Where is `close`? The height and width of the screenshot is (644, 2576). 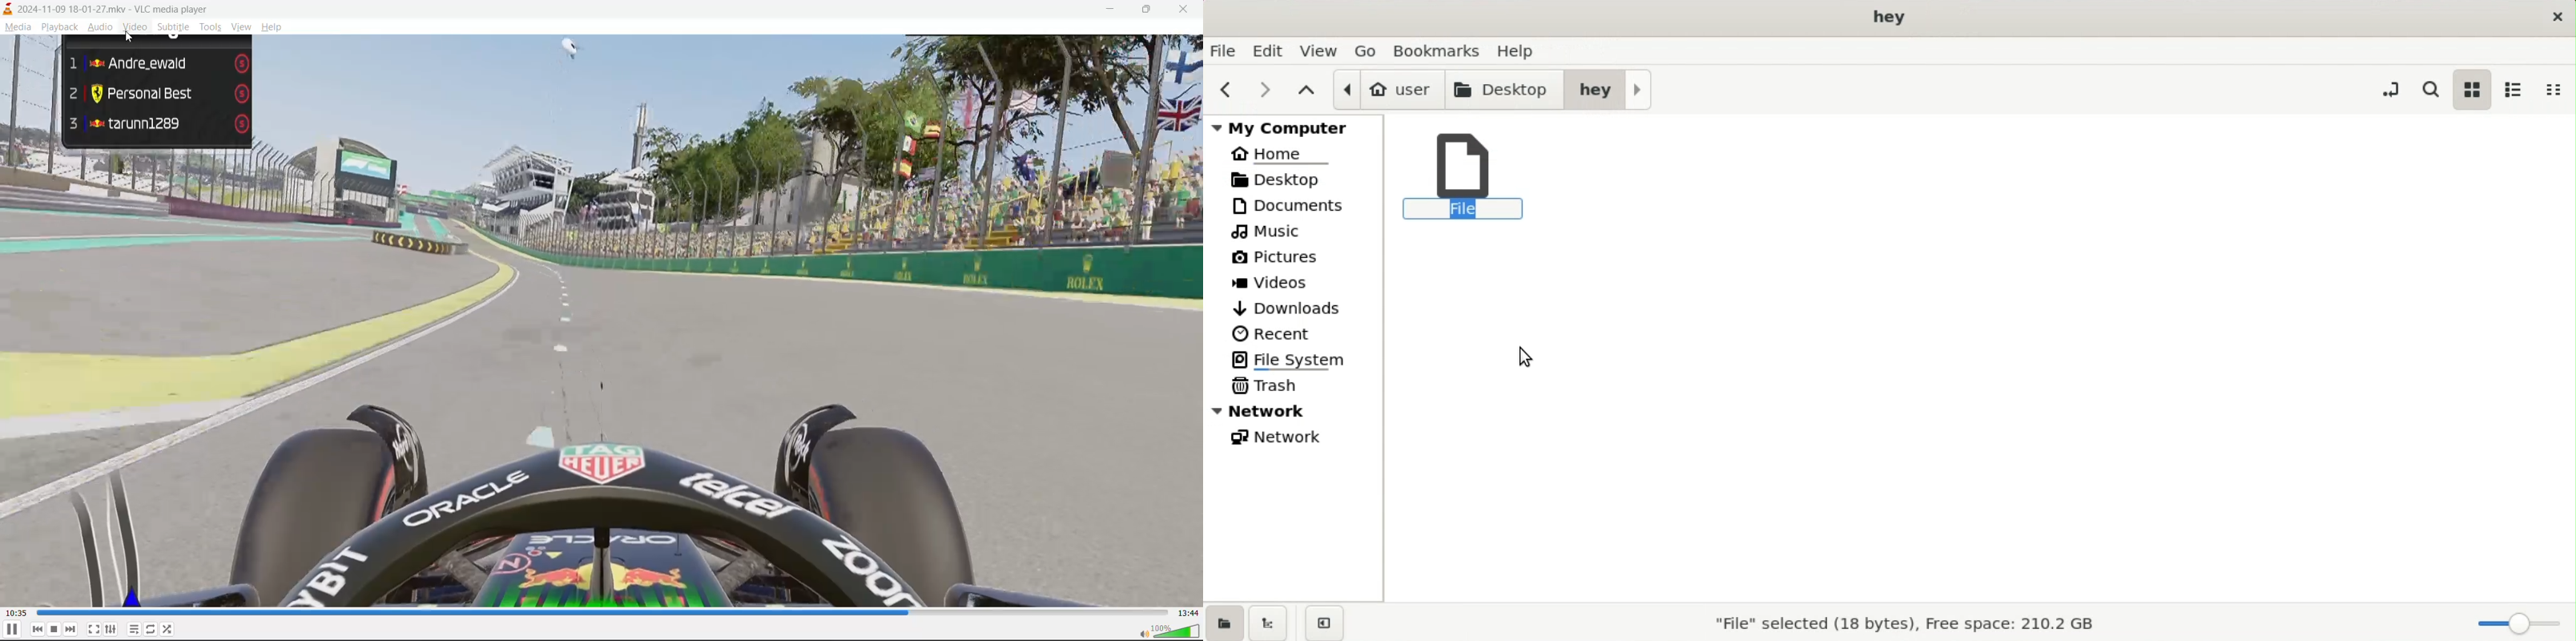
close is located at coordinates (1189, 9).